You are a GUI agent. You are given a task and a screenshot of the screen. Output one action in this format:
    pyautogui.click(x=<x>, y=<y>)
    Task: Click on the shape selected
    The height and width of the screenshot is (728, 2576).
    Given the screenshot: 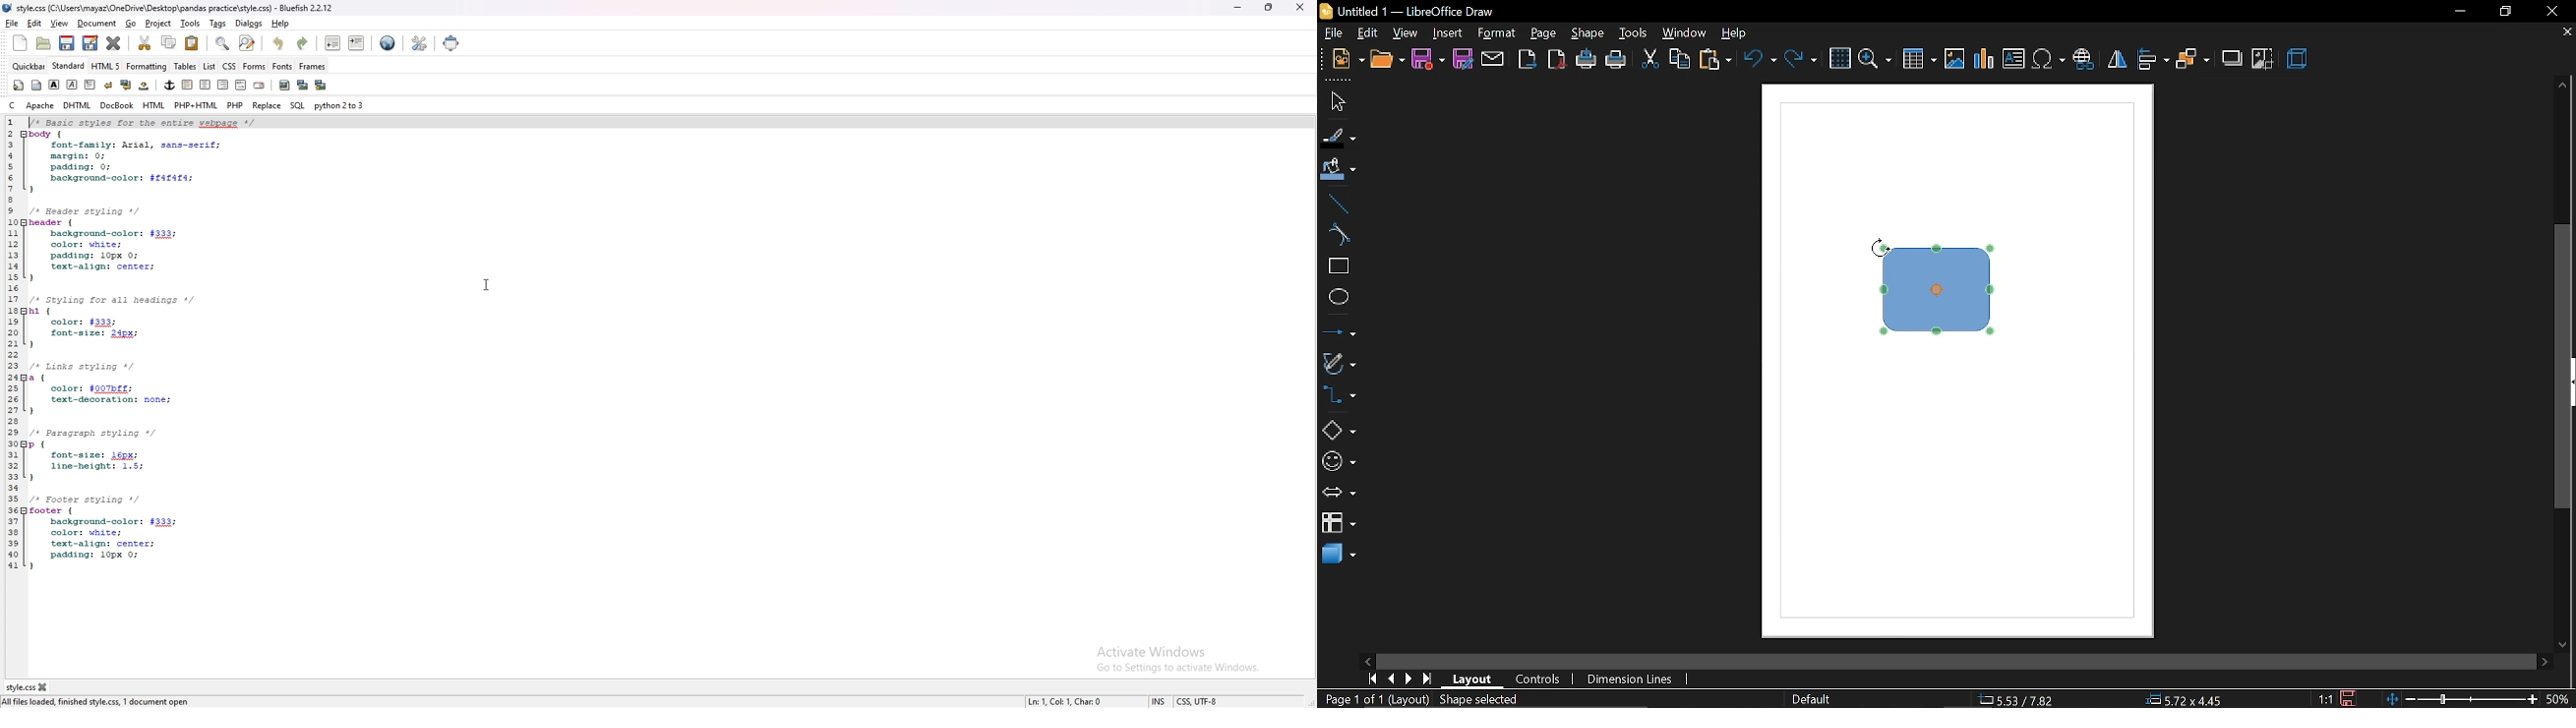 What is the action you would take?
    pyautogui.click(x=1482, y=699)
    